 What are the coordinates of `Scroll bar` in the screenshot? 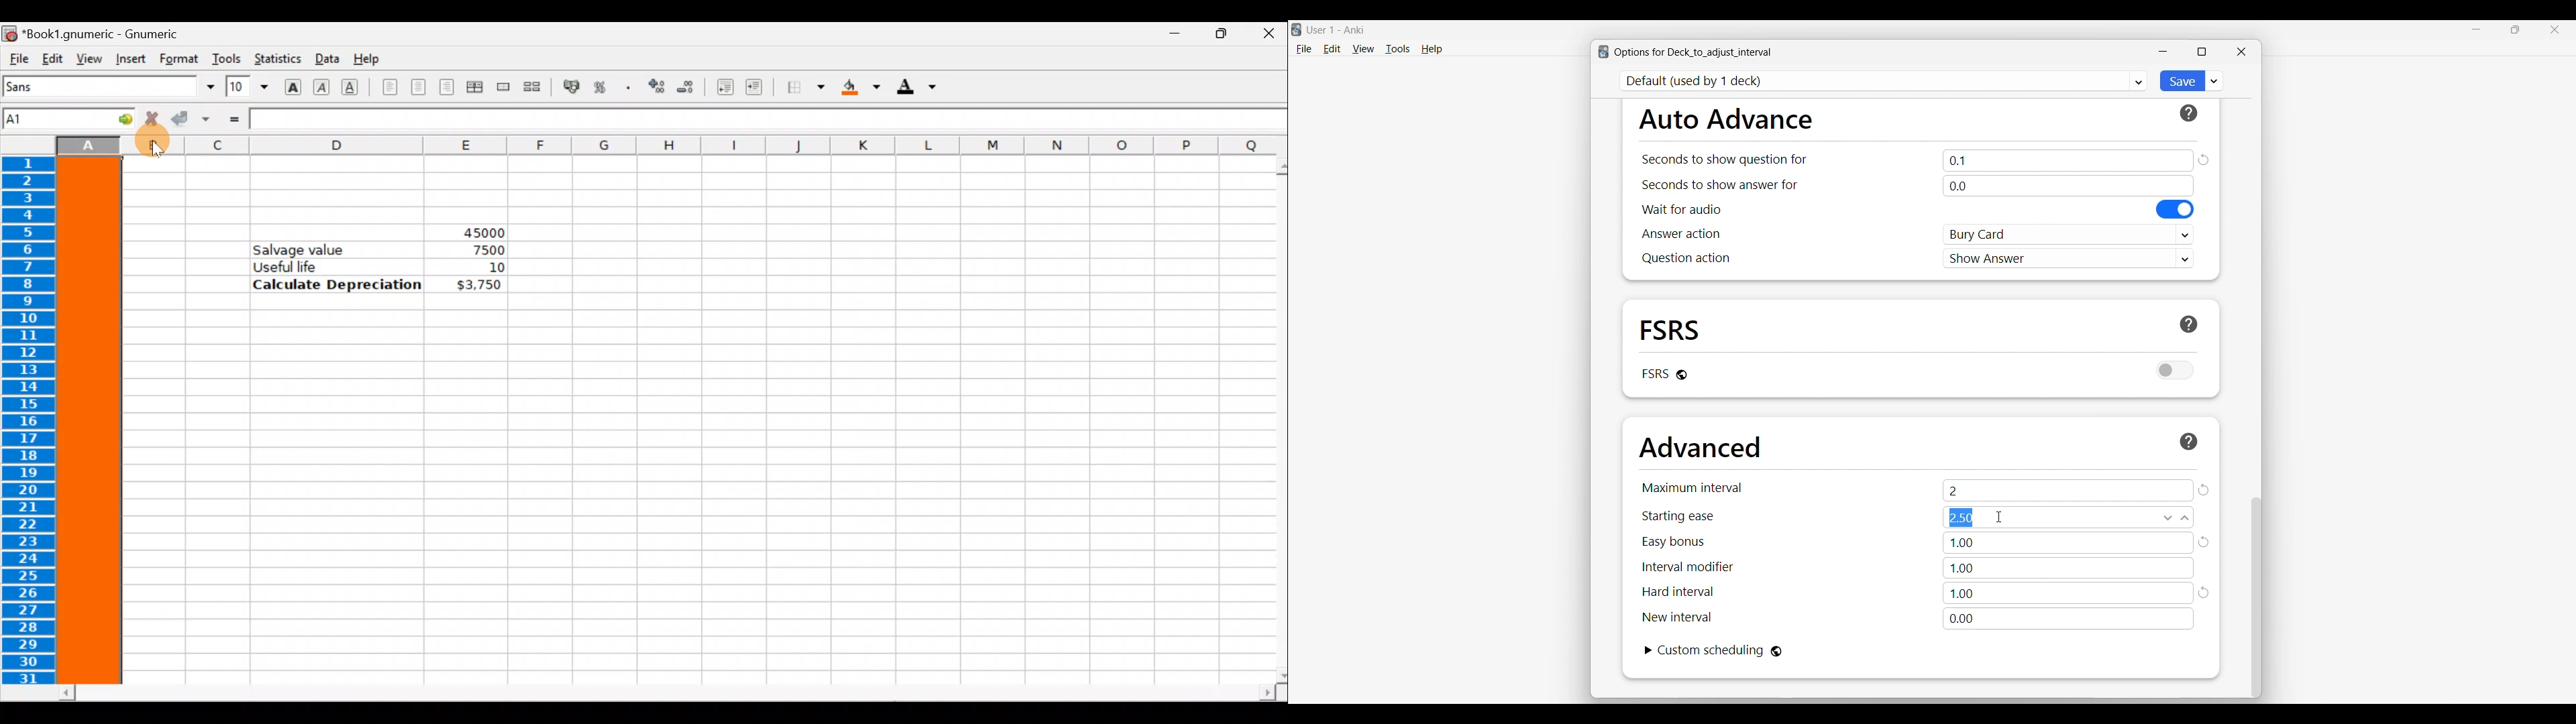 It's located at (1272, 420).